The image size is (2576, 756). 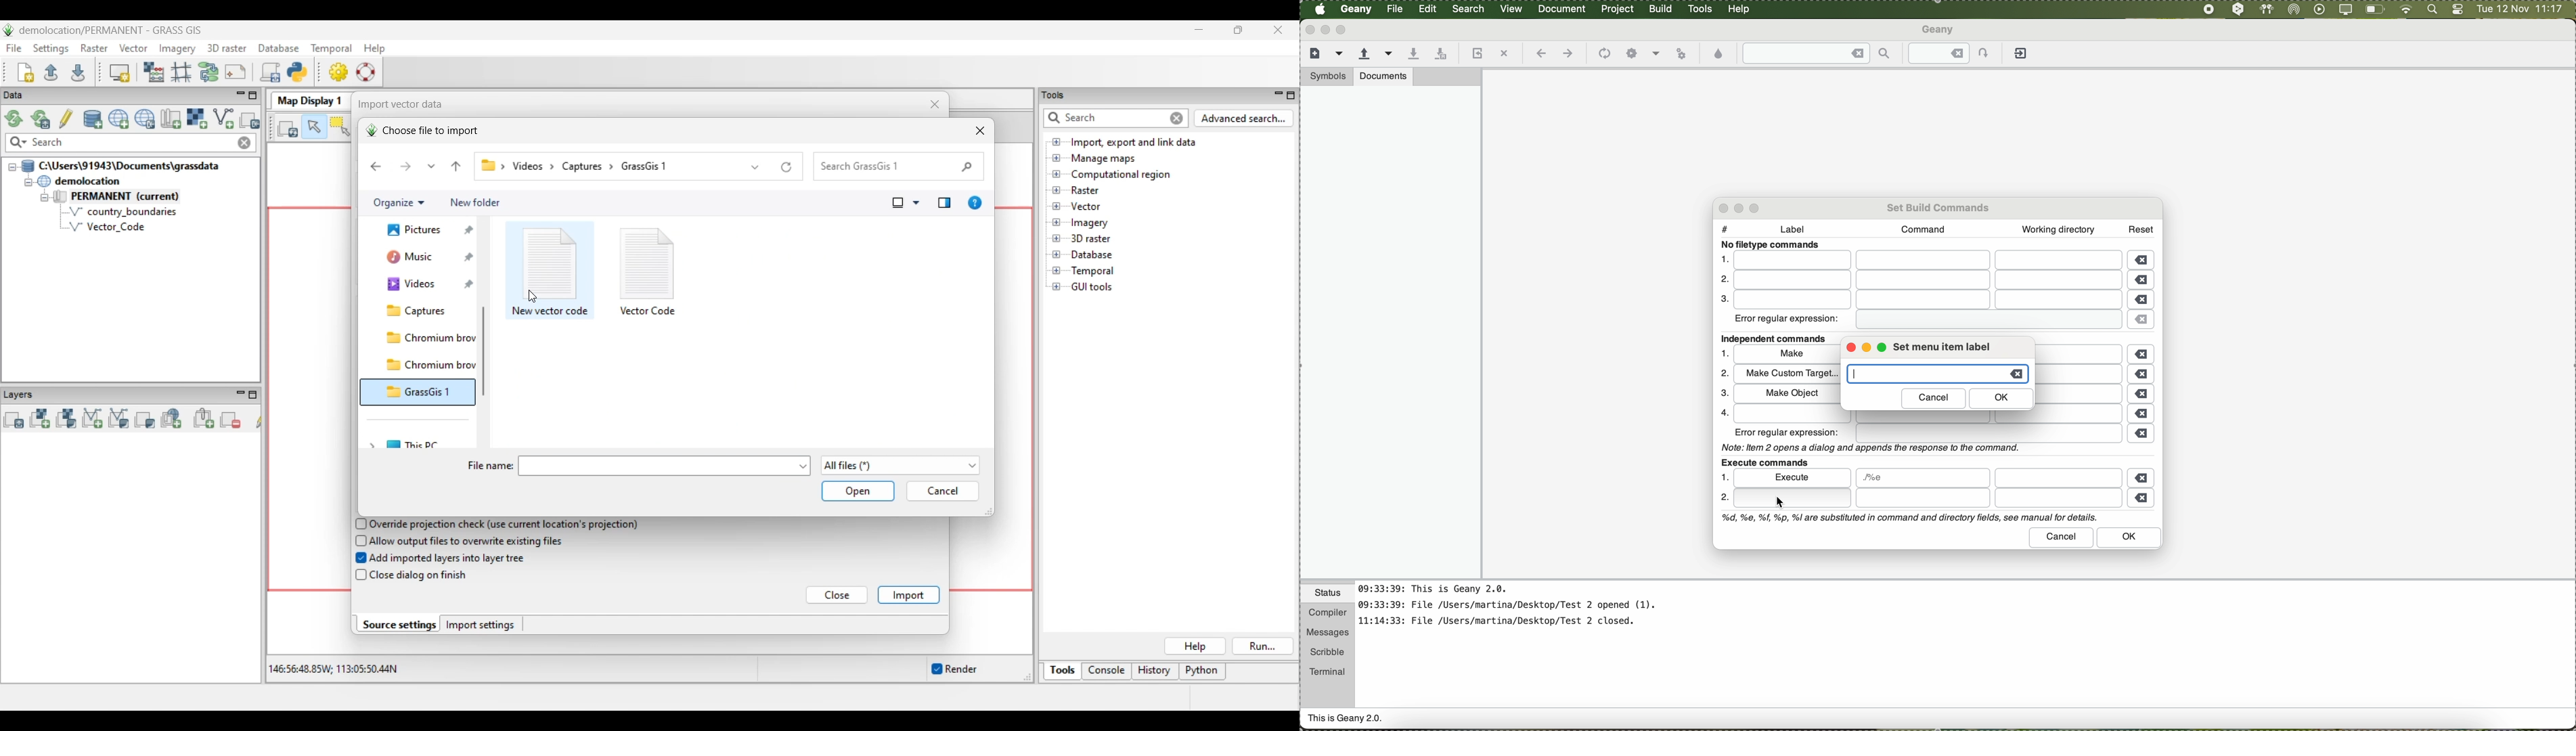 What do you see at coordinates (2002, 398) in the screenshot?
I see `OK button` at bounding box center [2002, 398].